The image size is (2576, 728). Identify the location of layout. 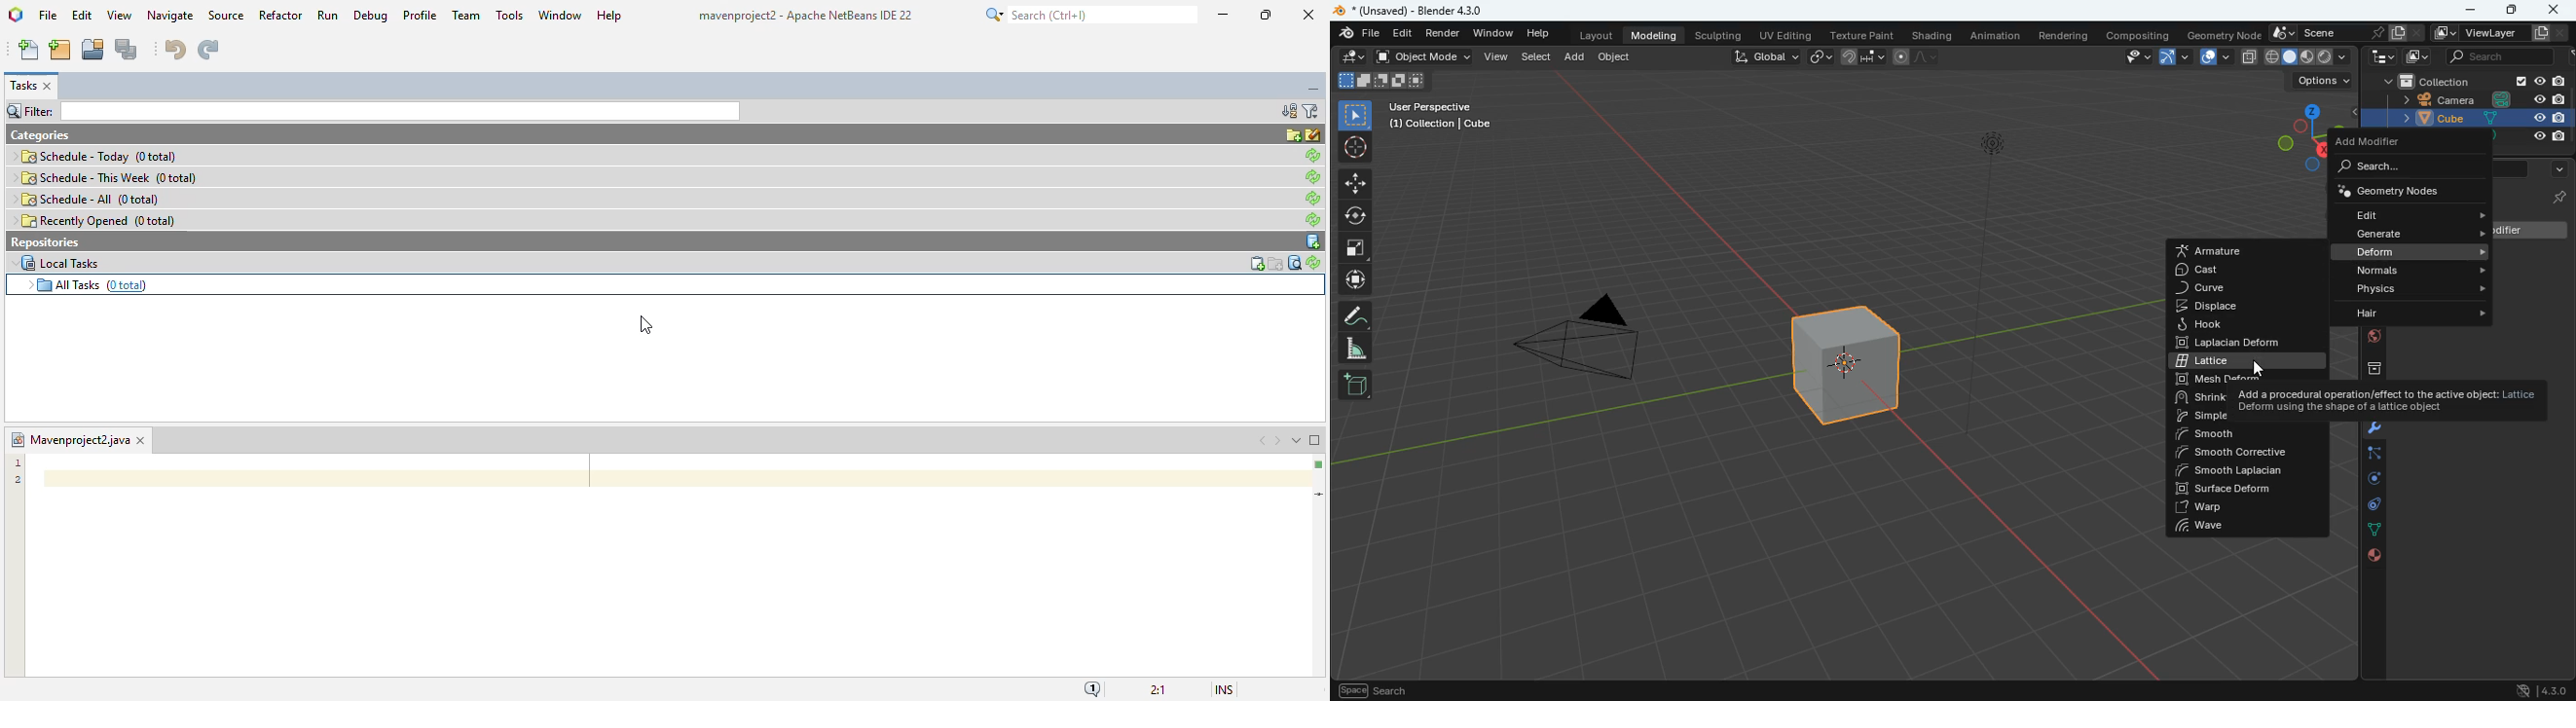
(1596, 34).